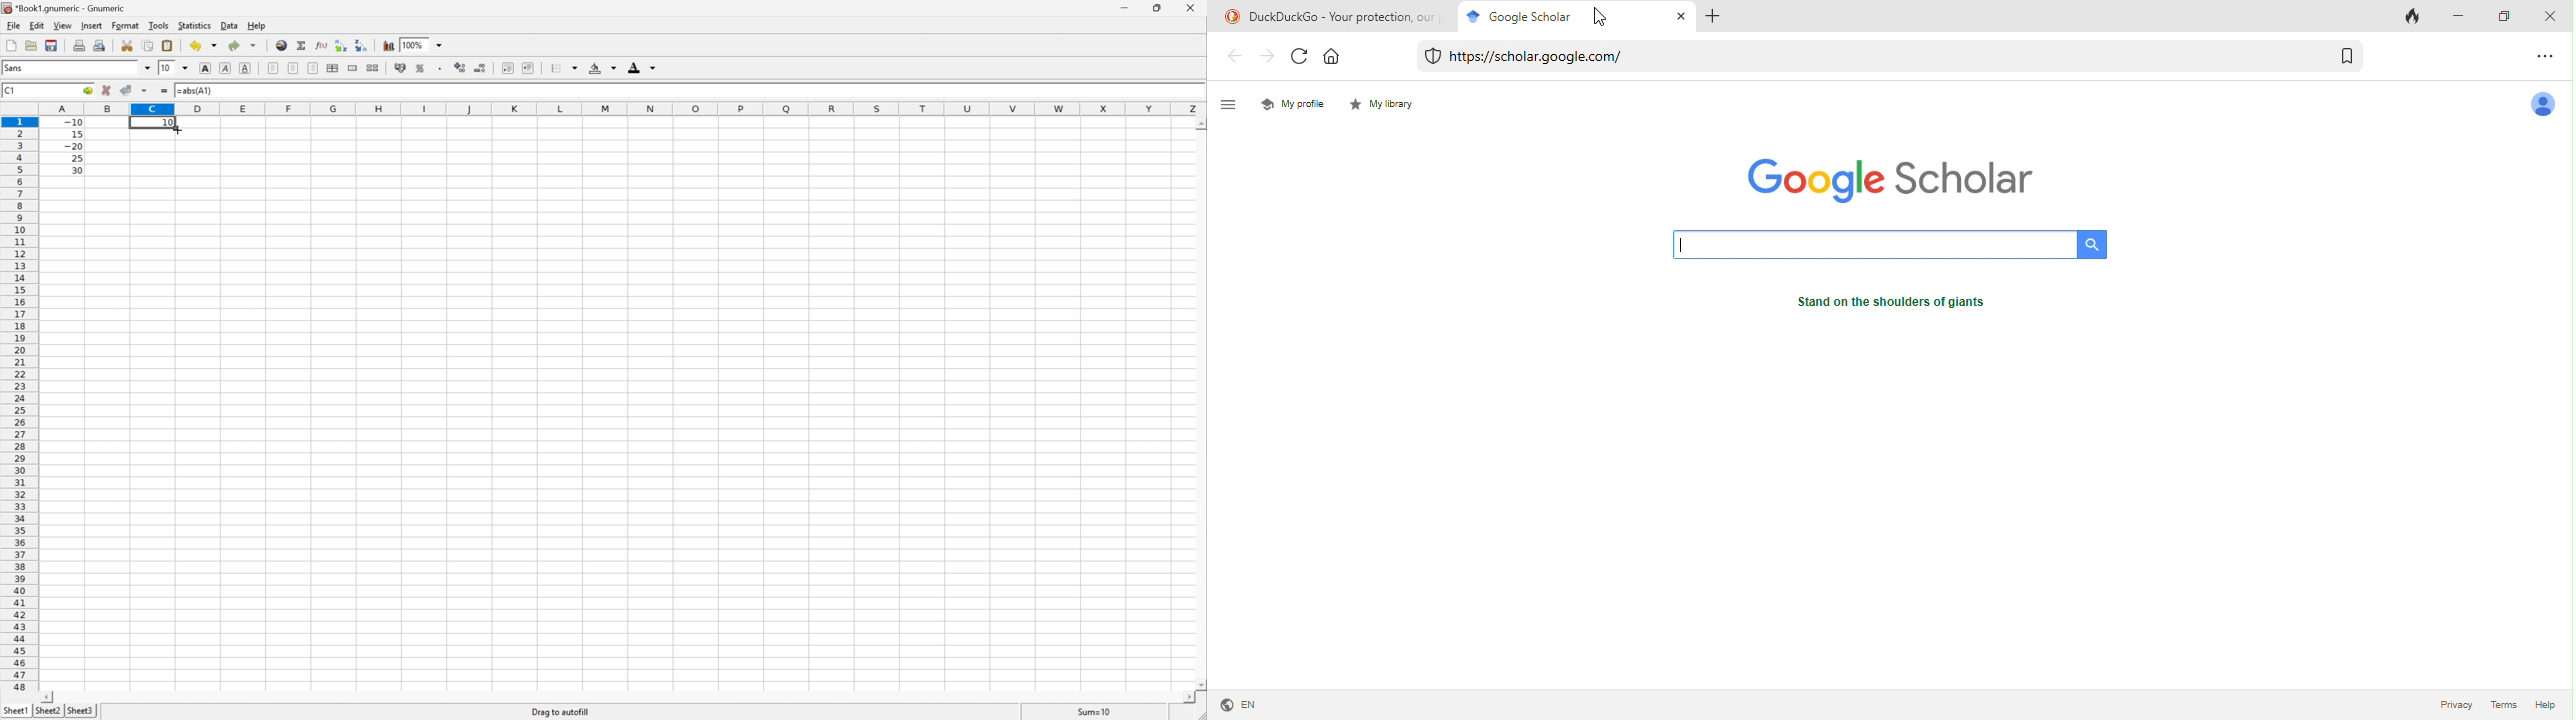 The width and height of the screenshot is (2576, 728). Describe the element at coordinates (49, 696) in the screenshot. I see `Scroll left` at that location.